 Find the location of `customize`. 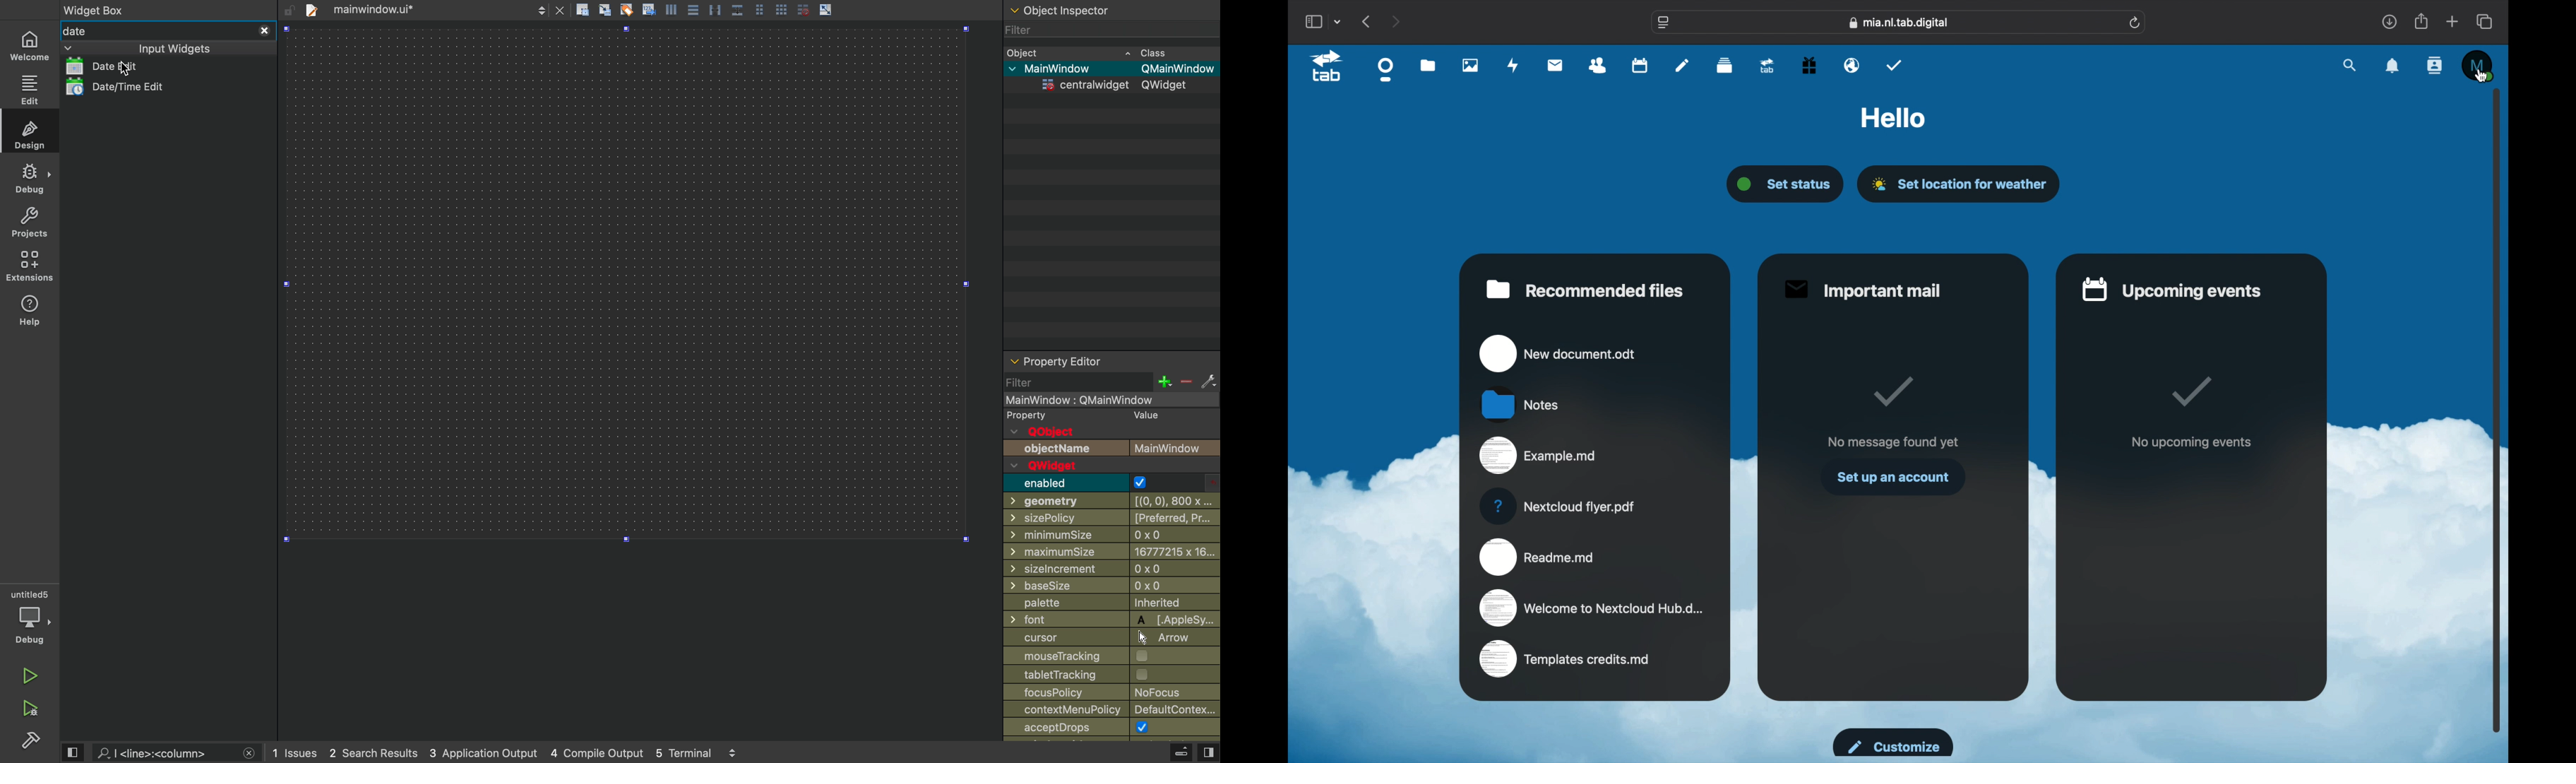

customize is located at coordinates (1893, 743).